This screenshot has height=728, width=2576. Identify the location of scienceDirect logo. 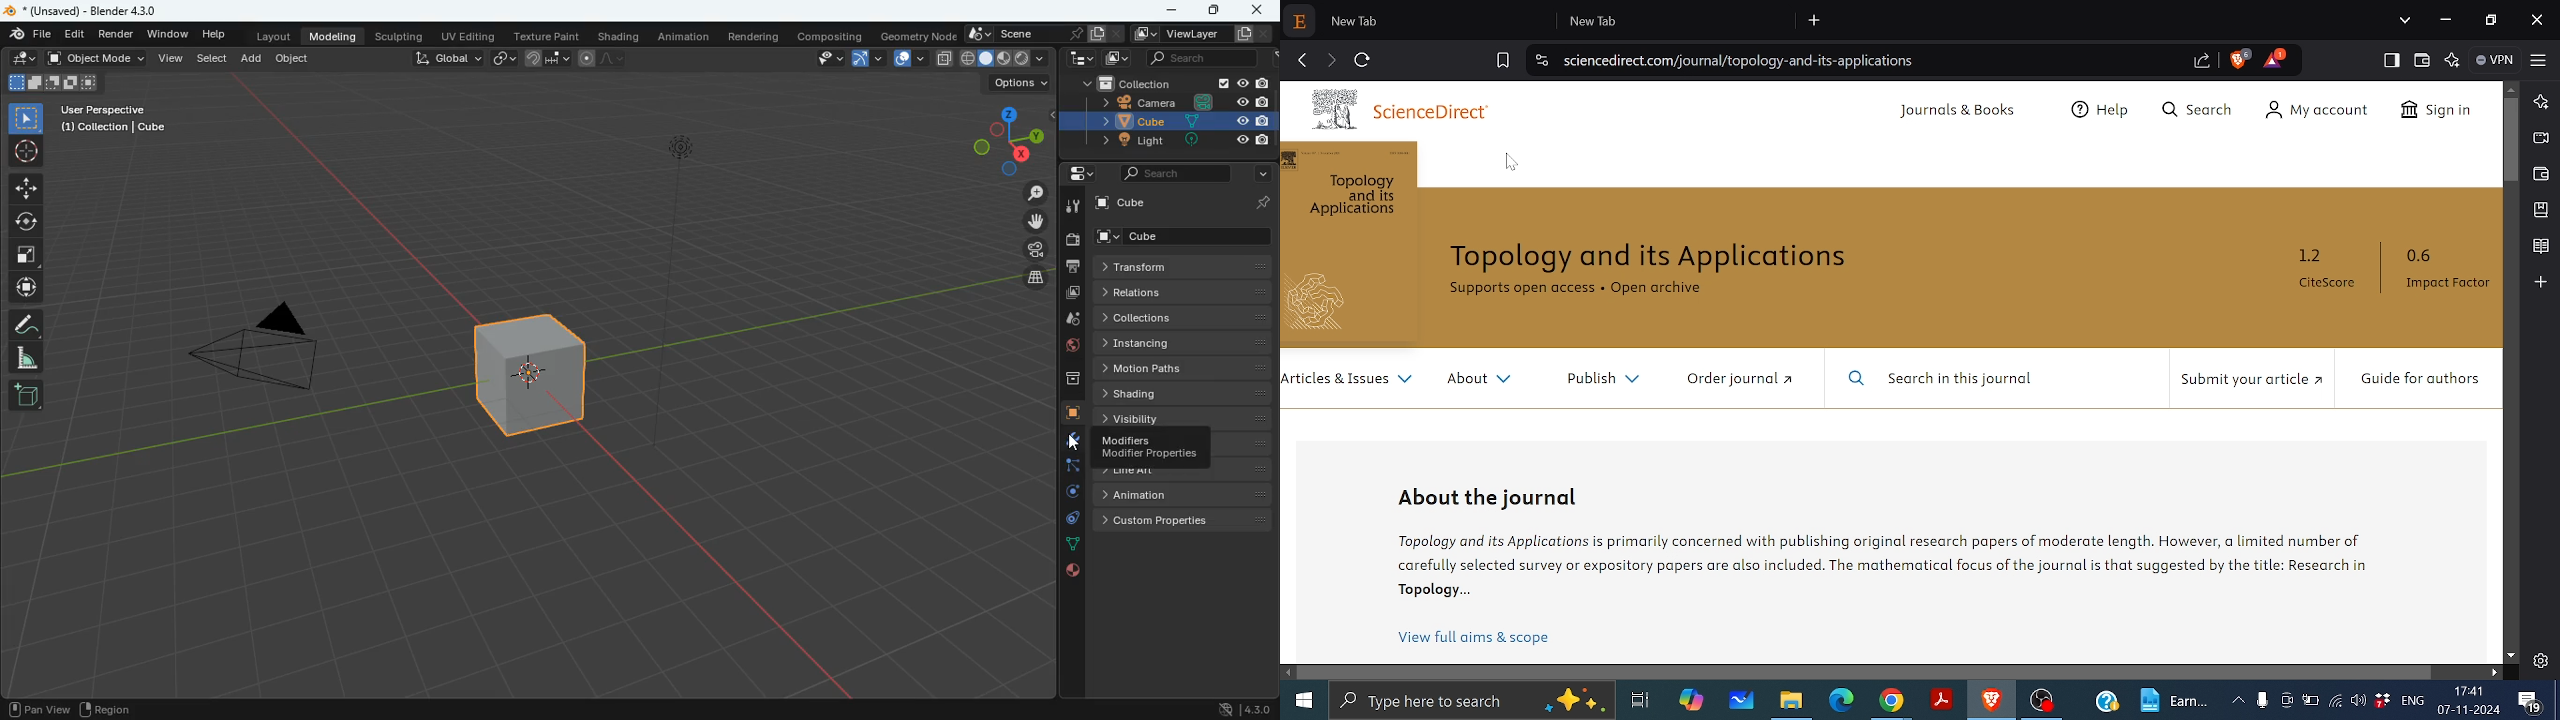
(1340, 110).